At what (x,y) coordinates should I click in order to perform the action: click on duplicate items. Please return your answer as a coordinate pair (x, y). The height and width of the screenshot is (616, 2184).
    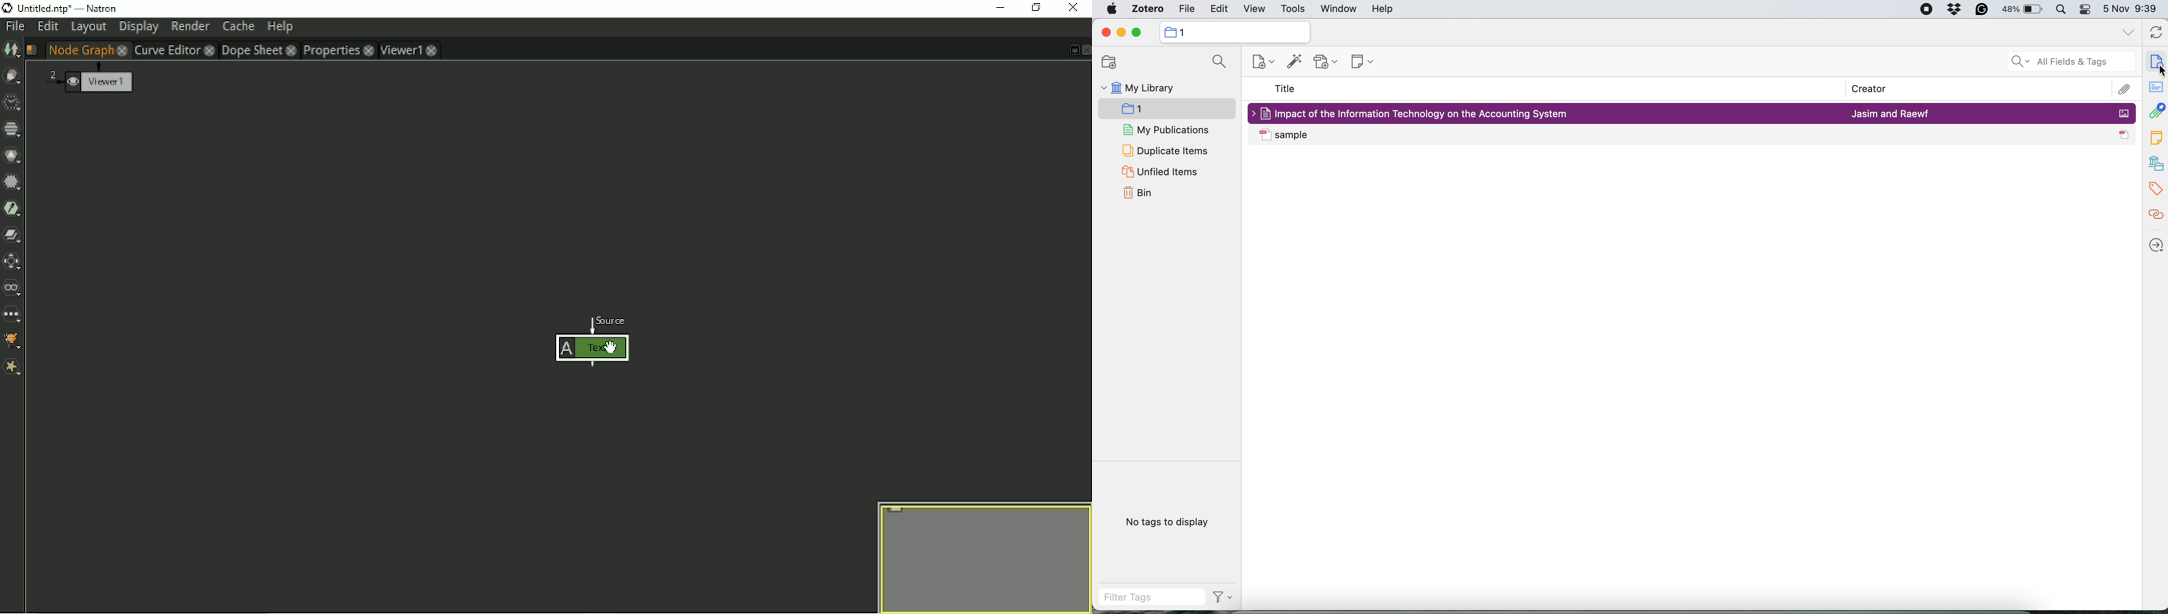
    Looking at the image, I should click on (1166, 151).